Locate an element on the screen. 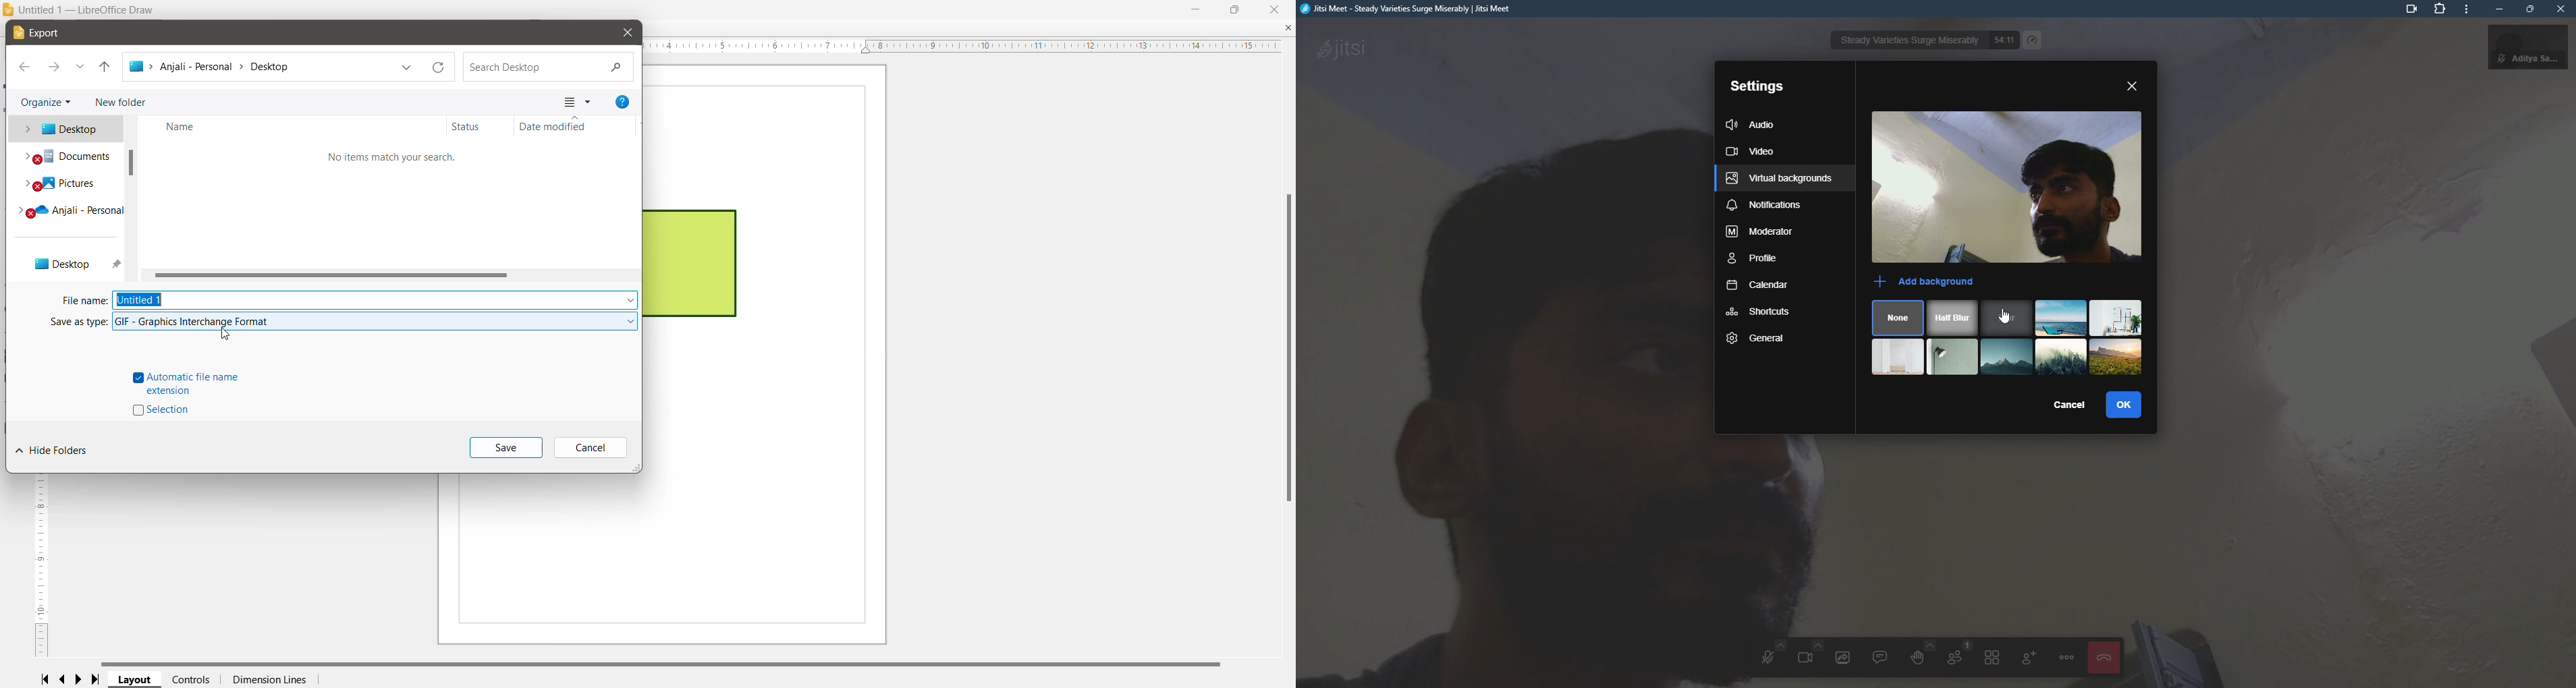  Refresh current path is located at coordinates (439, 67).